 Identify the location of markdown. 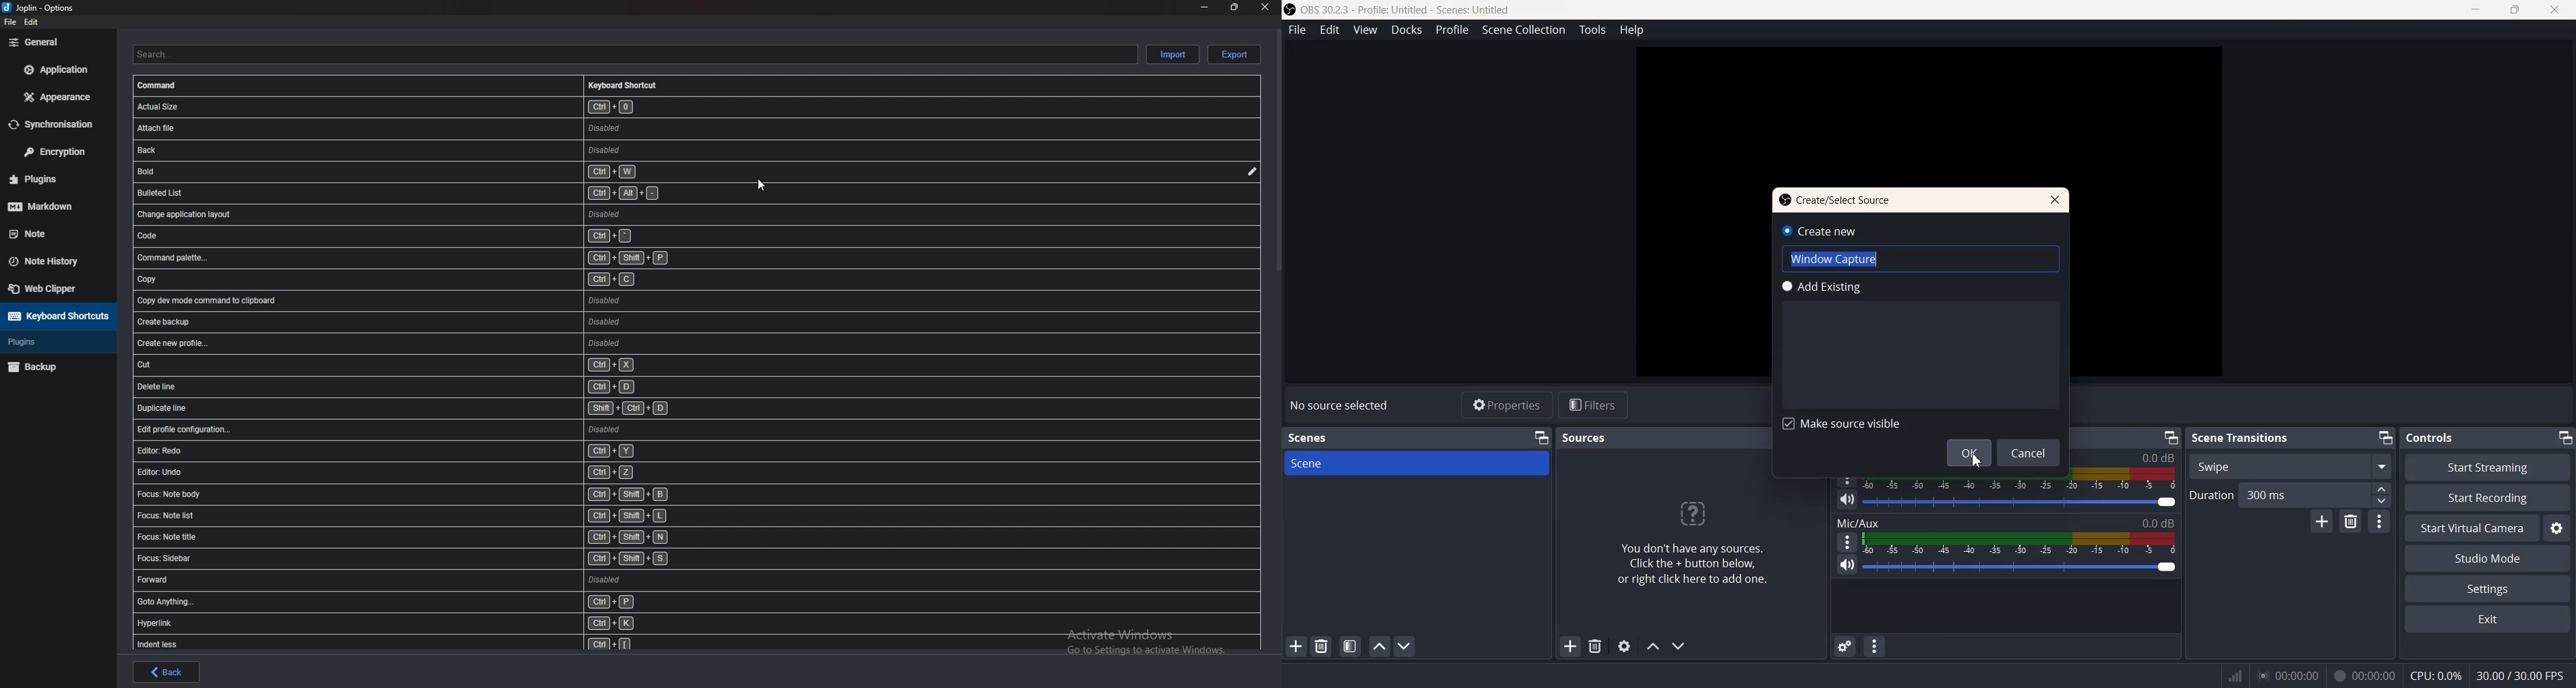
(52, 206).